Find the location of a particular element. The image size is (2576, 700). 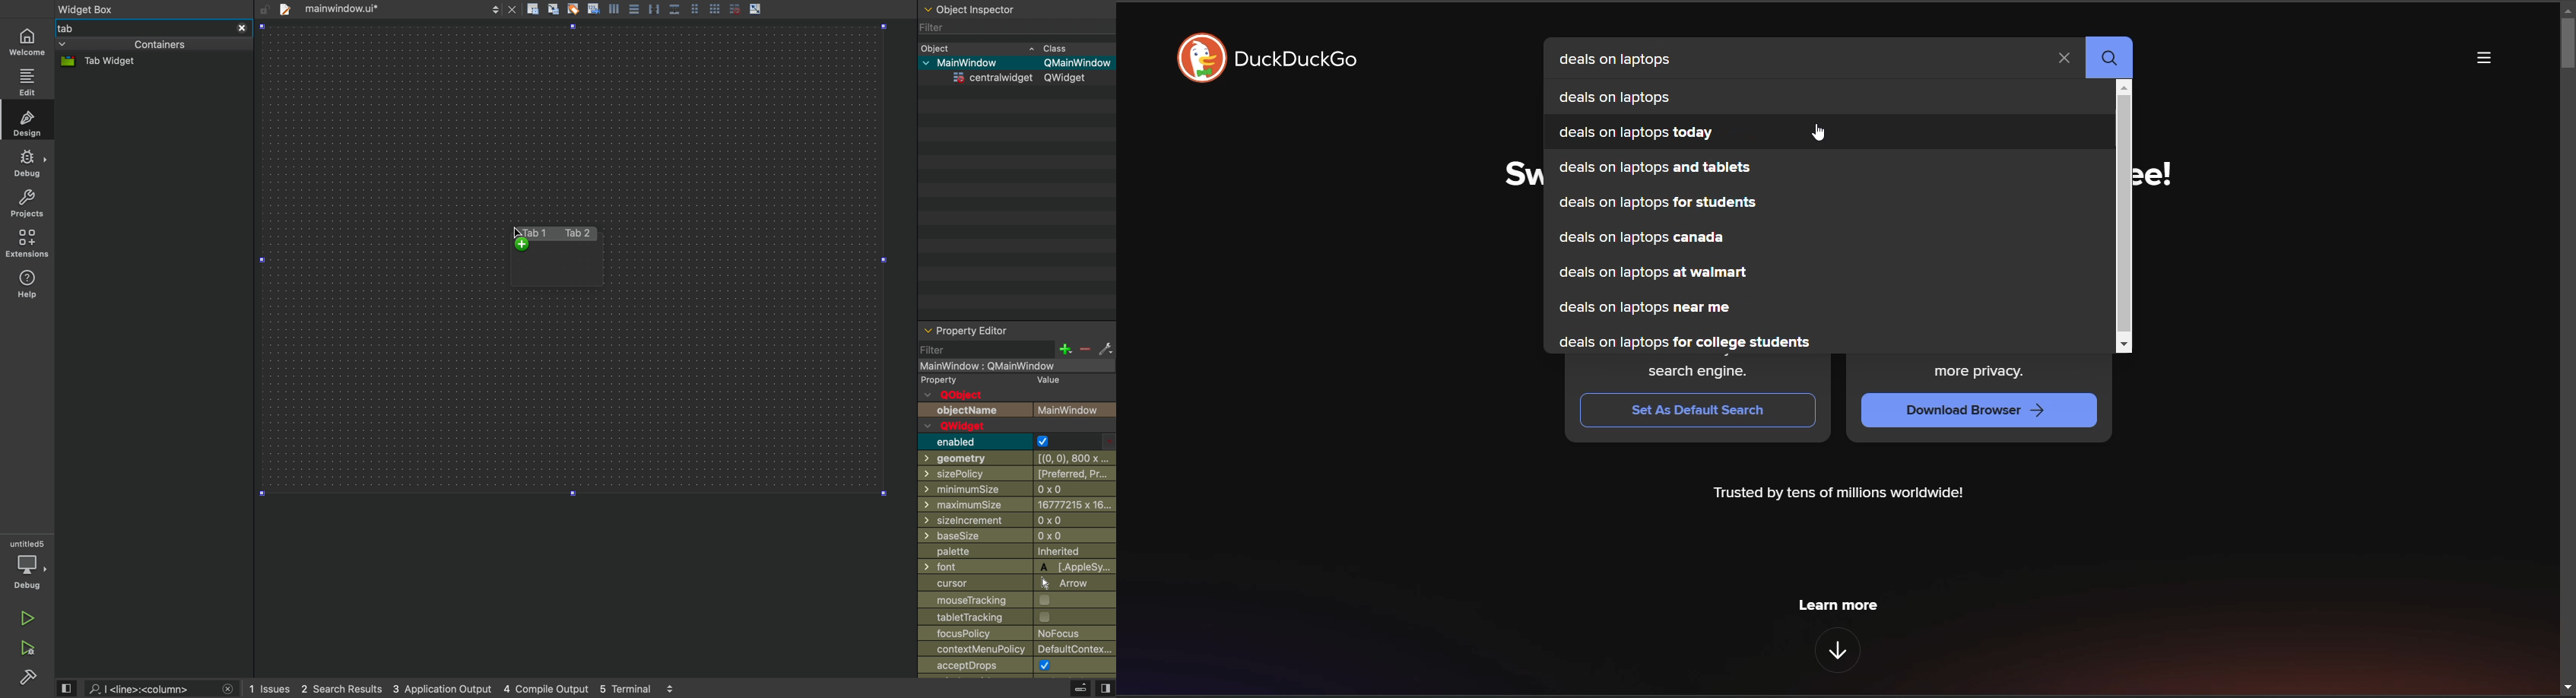

deals on laptops and tablets is located at coordinates (1654, 168).